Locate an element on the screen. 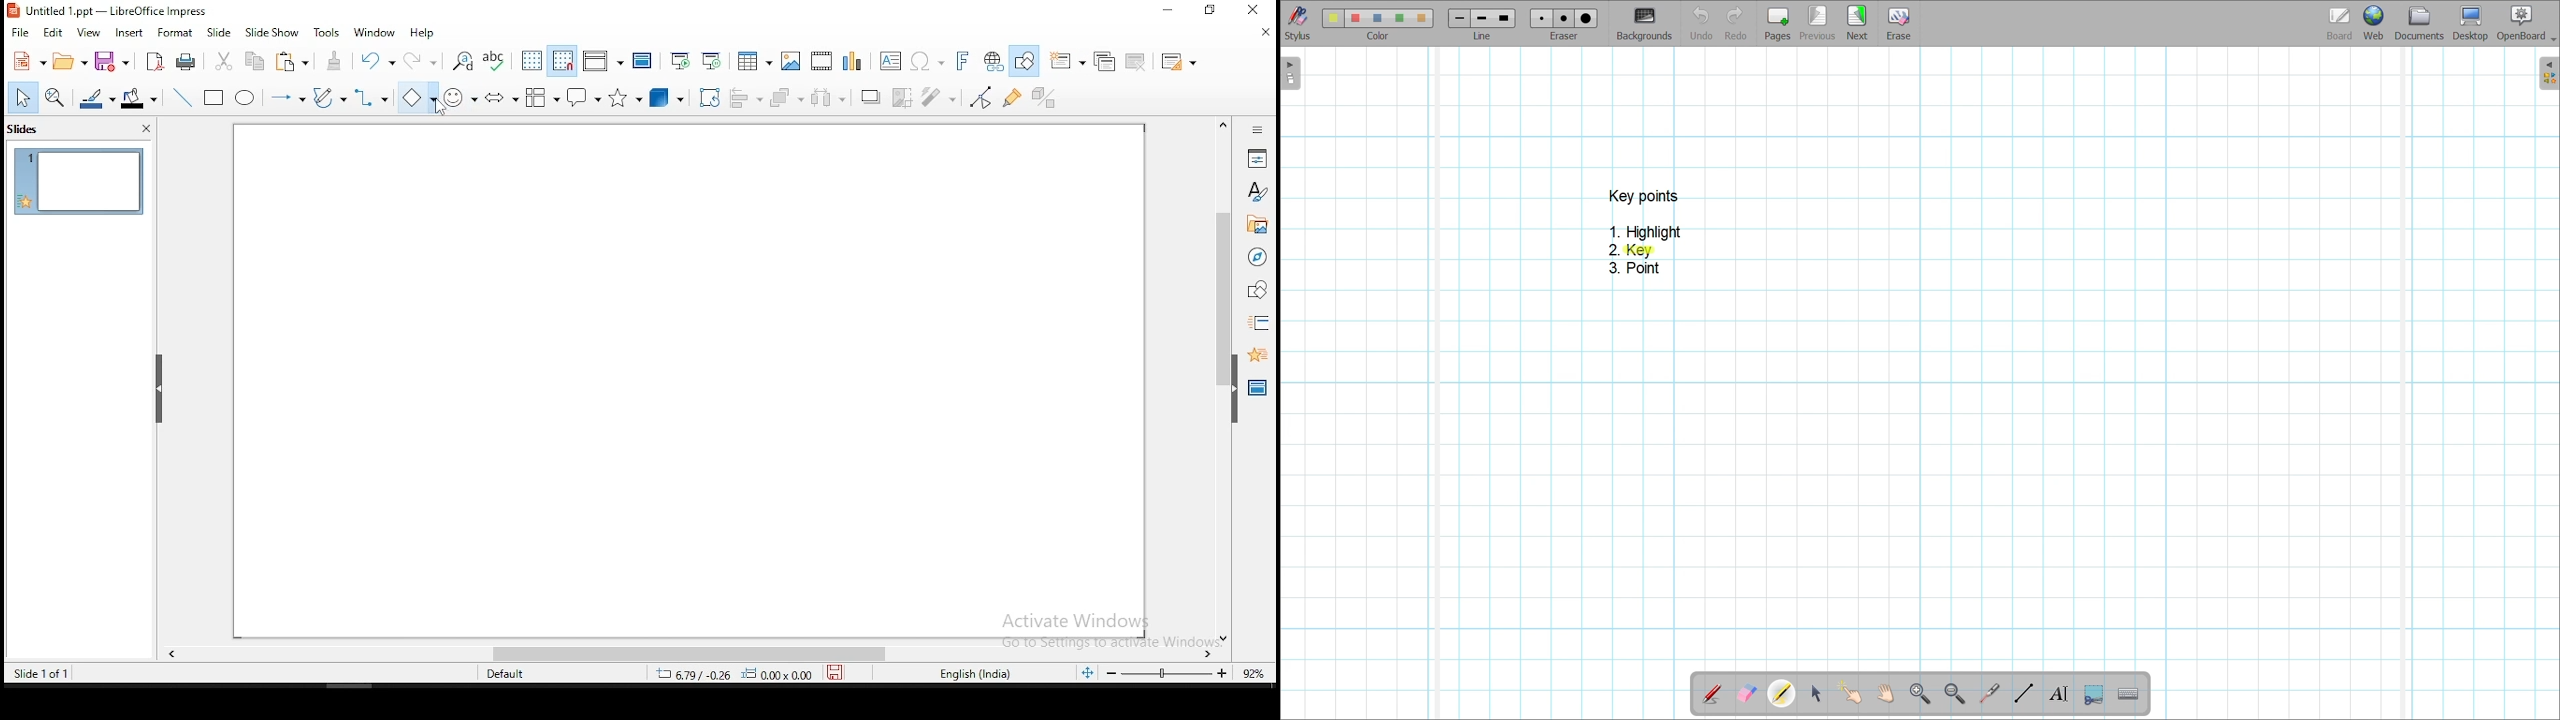 The image size is (2576, 728). text box is located at coordinates (889, 60).